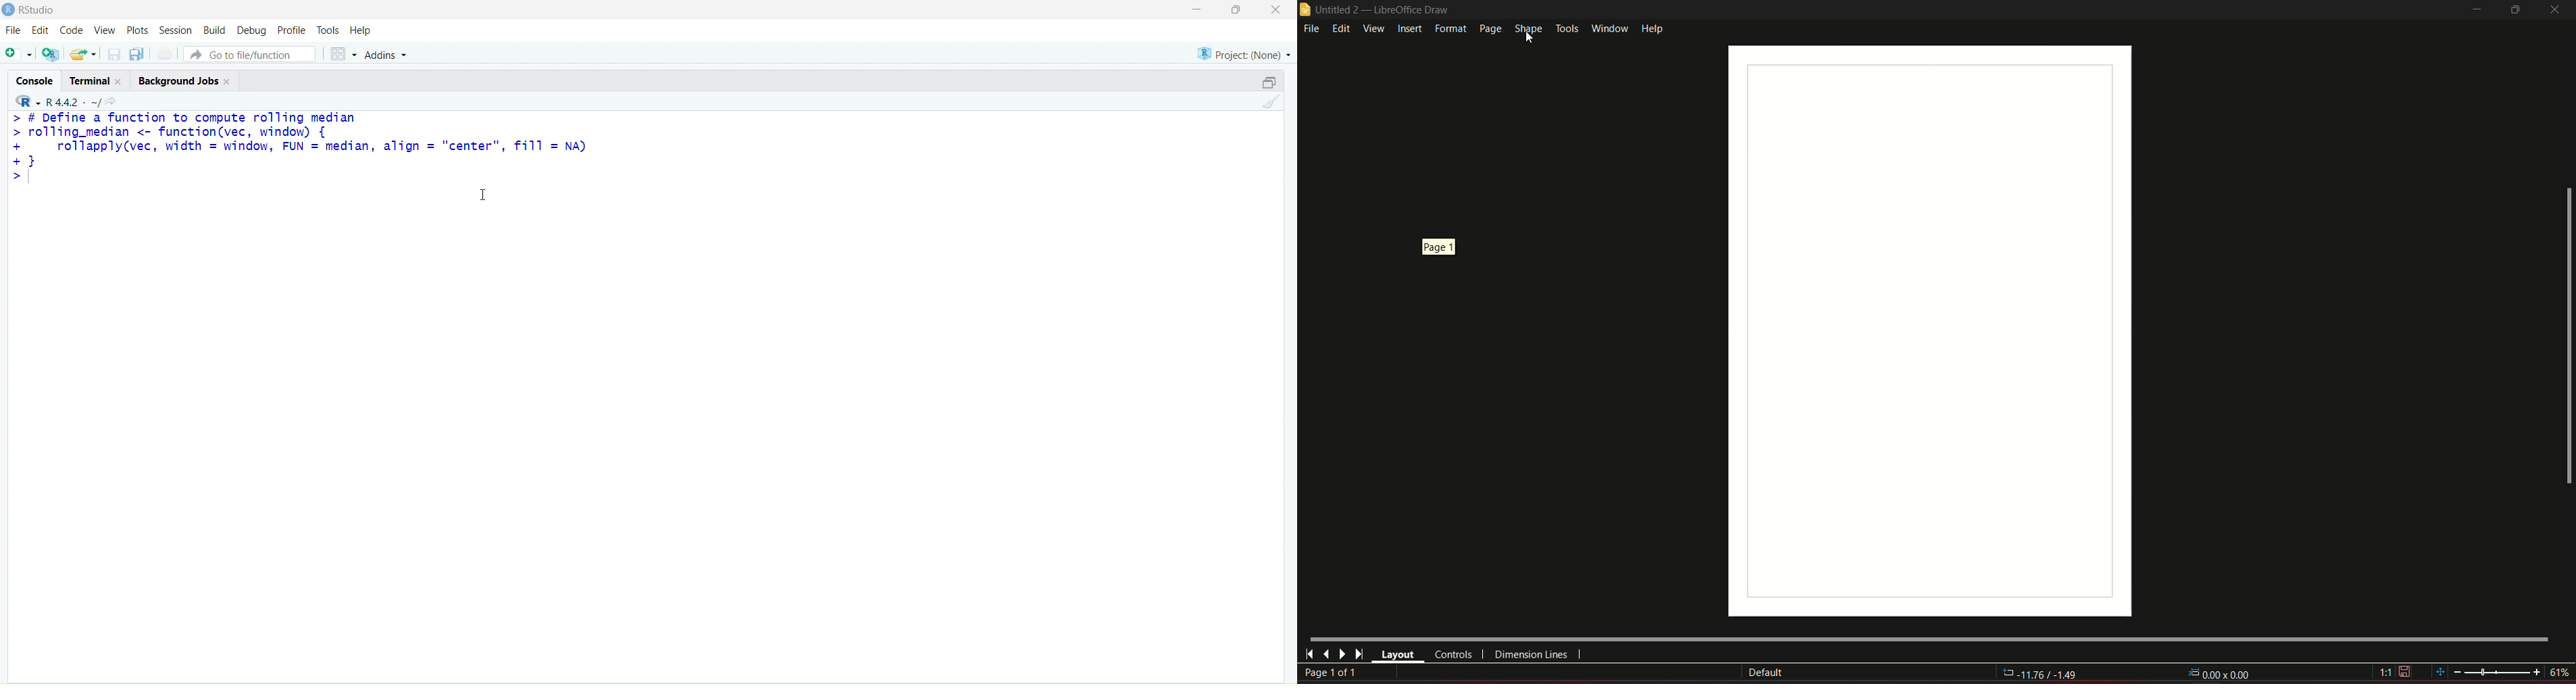 The height and width of the screenshot is (700, 2576). Describe the element at coordinates (1342, 28) in the screenshot. I see `edit` at that location.